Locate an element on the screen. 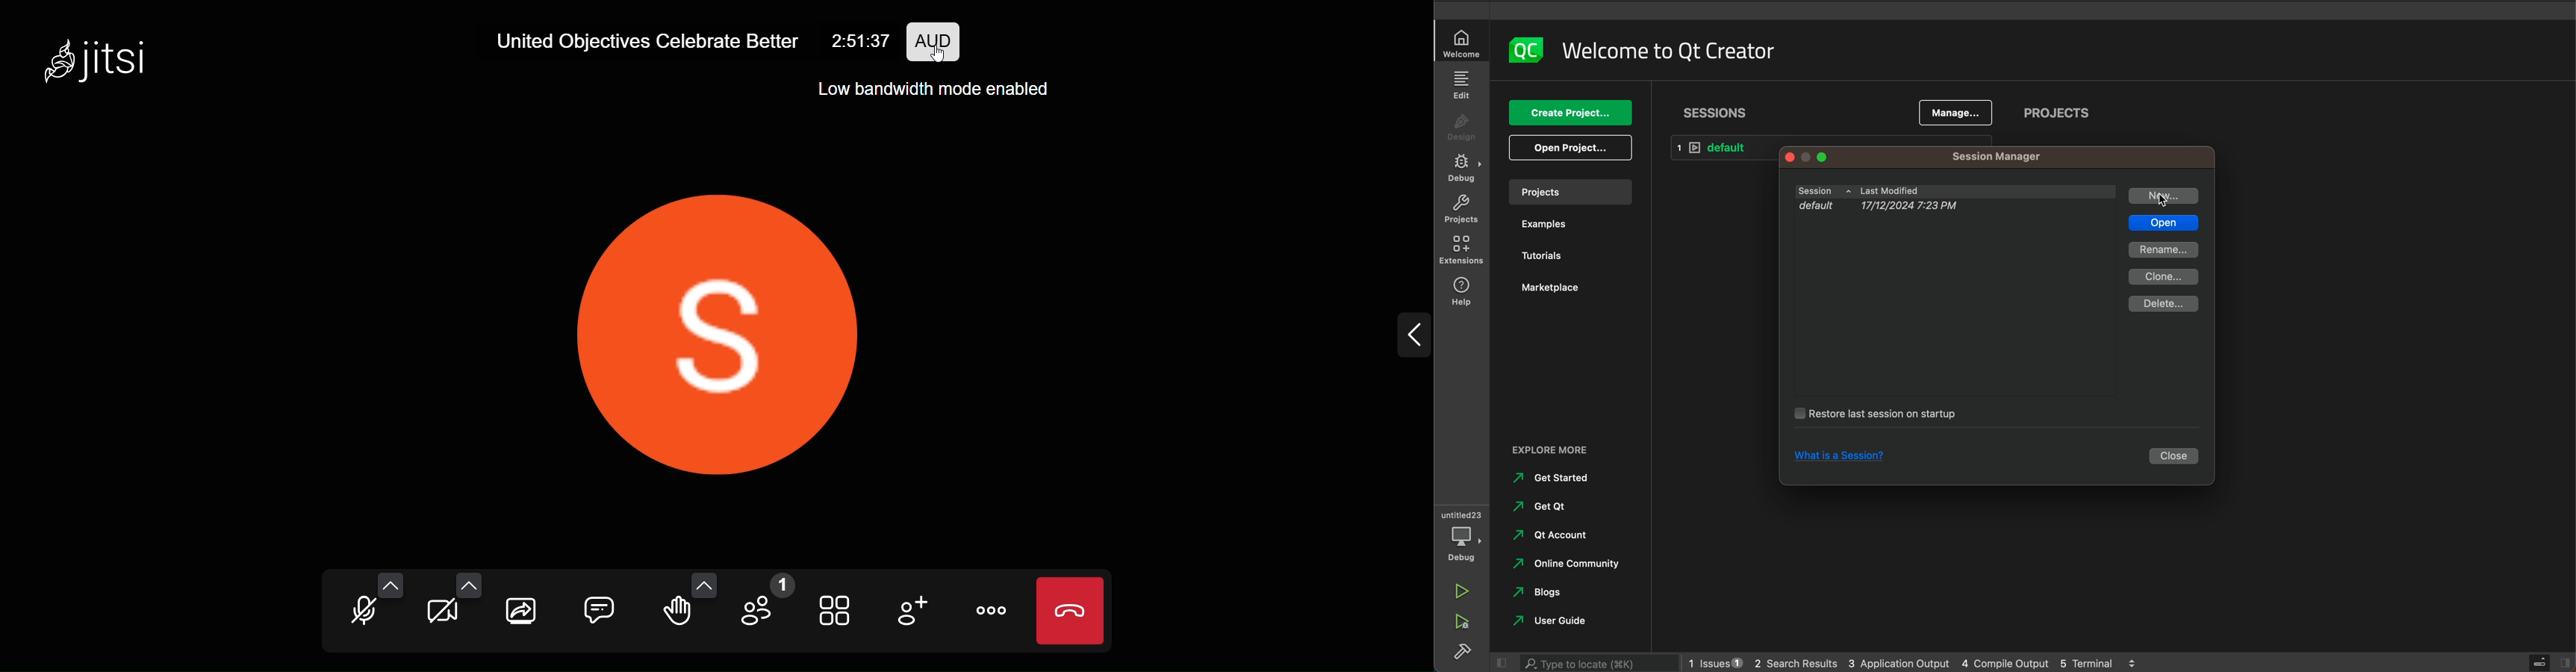  2:51:37 is located at coordinates (858, 42).